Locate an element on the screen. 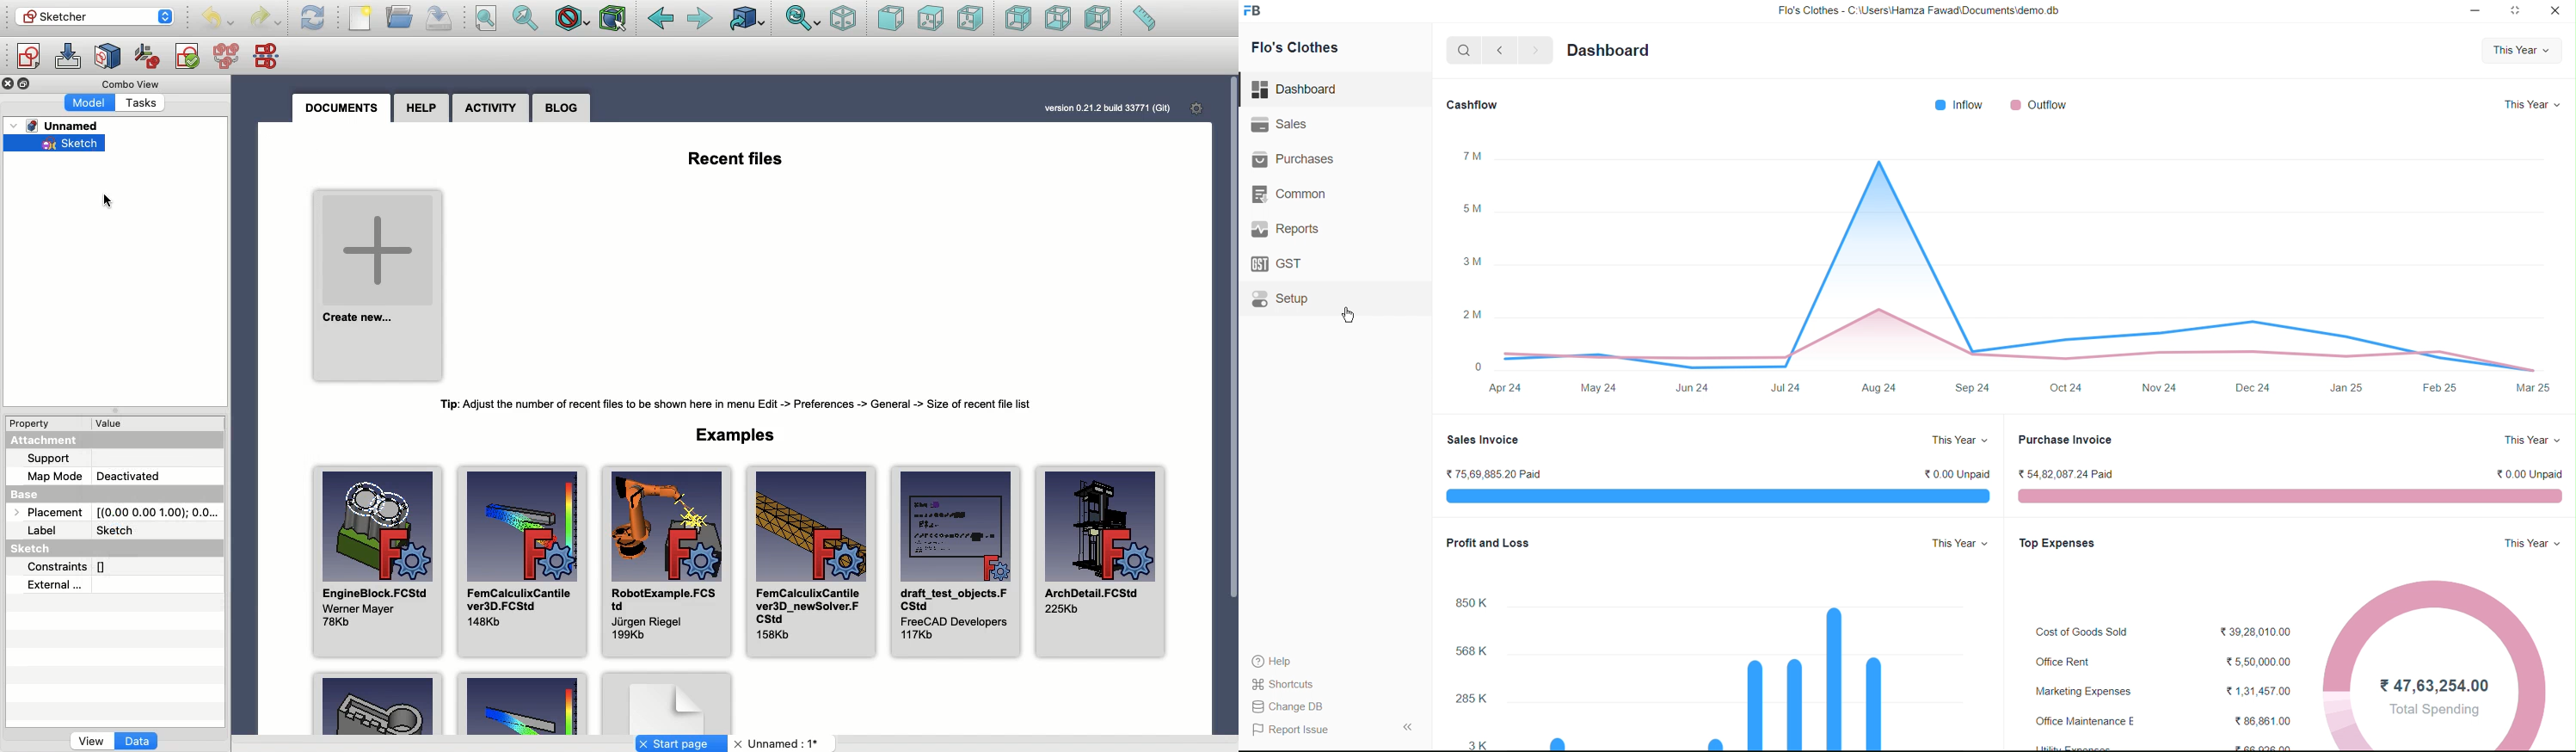 This screenshot has width=2576, height=756. Activity  is located at coordinates (490, 109).